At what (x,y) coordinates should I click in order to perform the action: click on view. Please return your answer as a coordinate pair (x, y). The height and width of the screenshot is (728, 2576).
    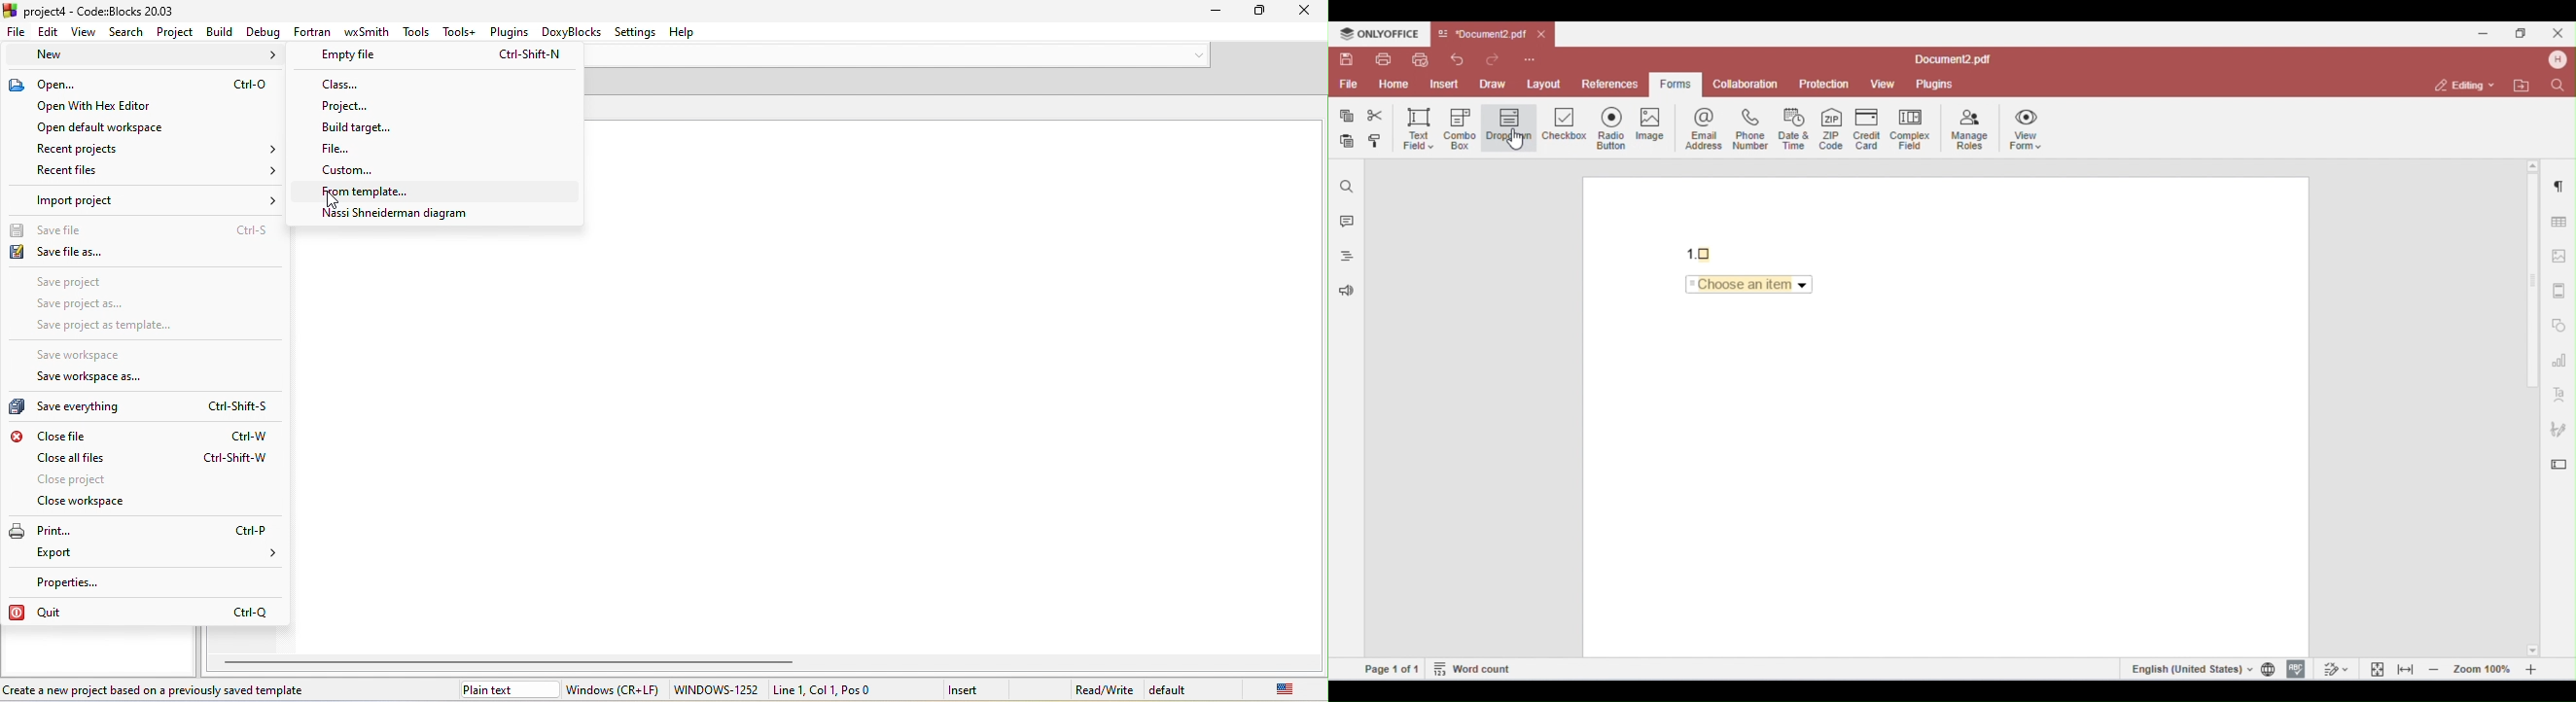
    Looking at the image, I should click on (86, 34).